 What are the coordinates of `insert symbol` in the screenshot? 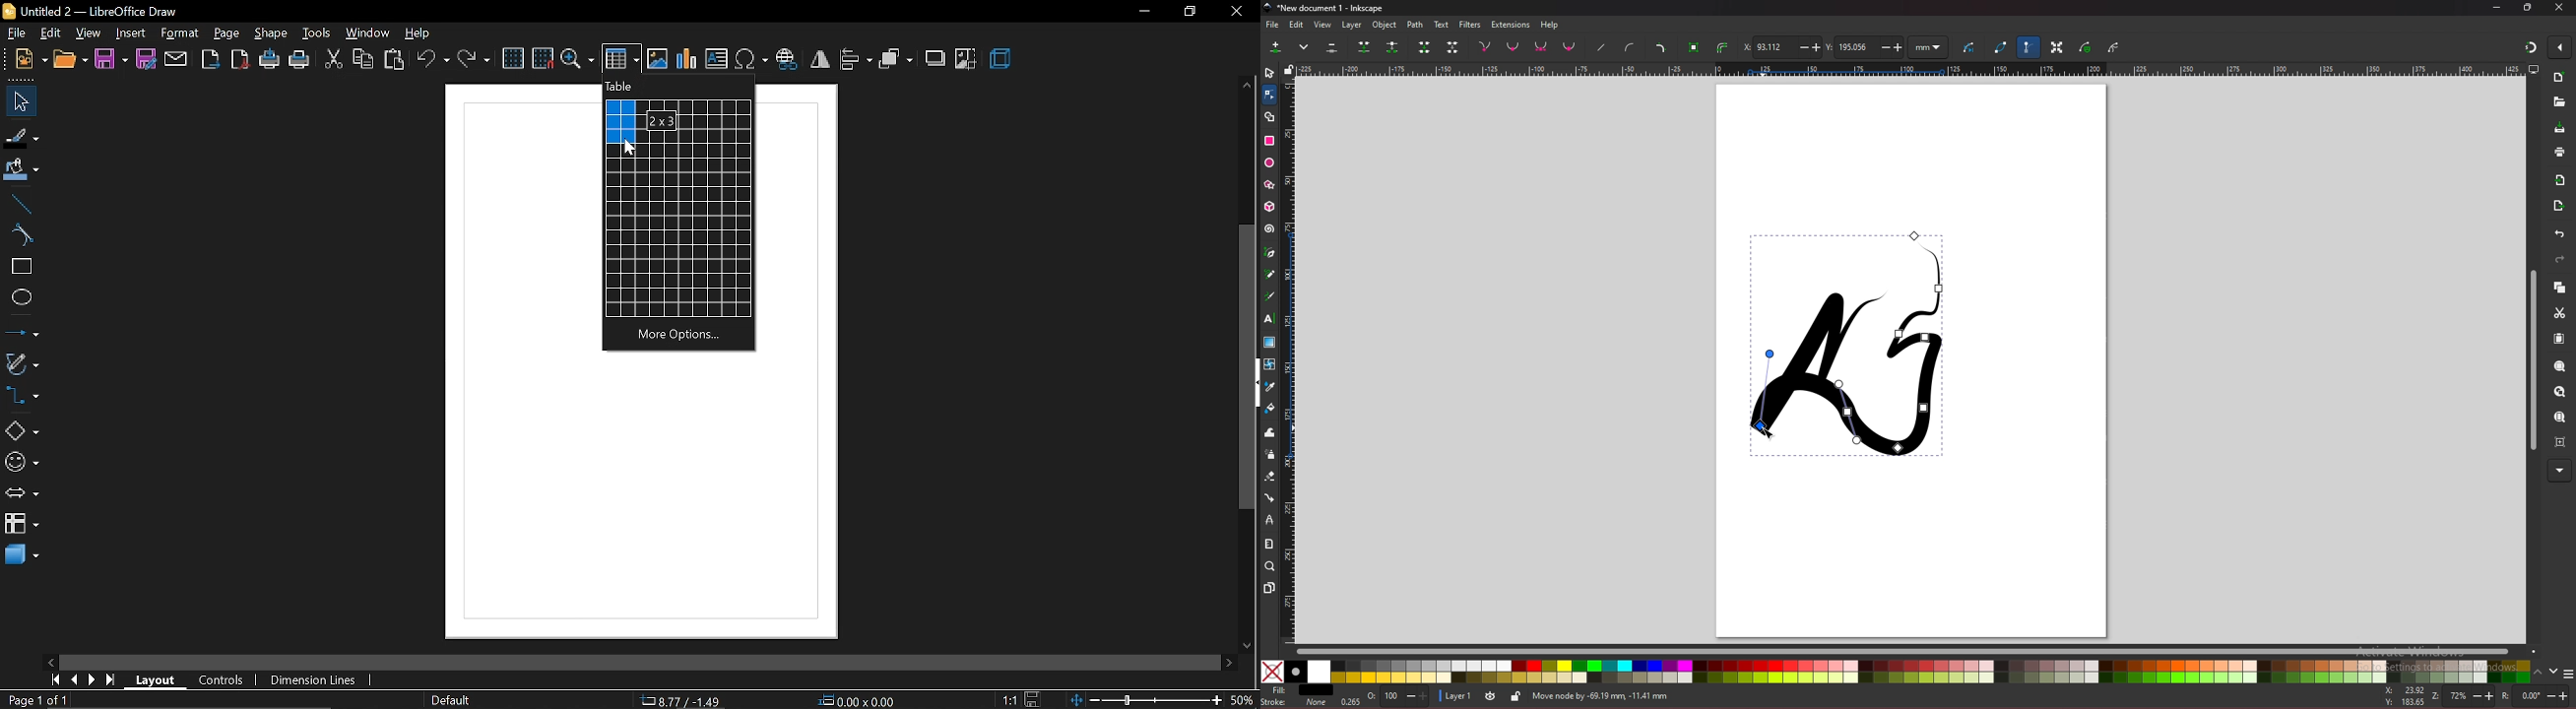 It's located at (751, 60).